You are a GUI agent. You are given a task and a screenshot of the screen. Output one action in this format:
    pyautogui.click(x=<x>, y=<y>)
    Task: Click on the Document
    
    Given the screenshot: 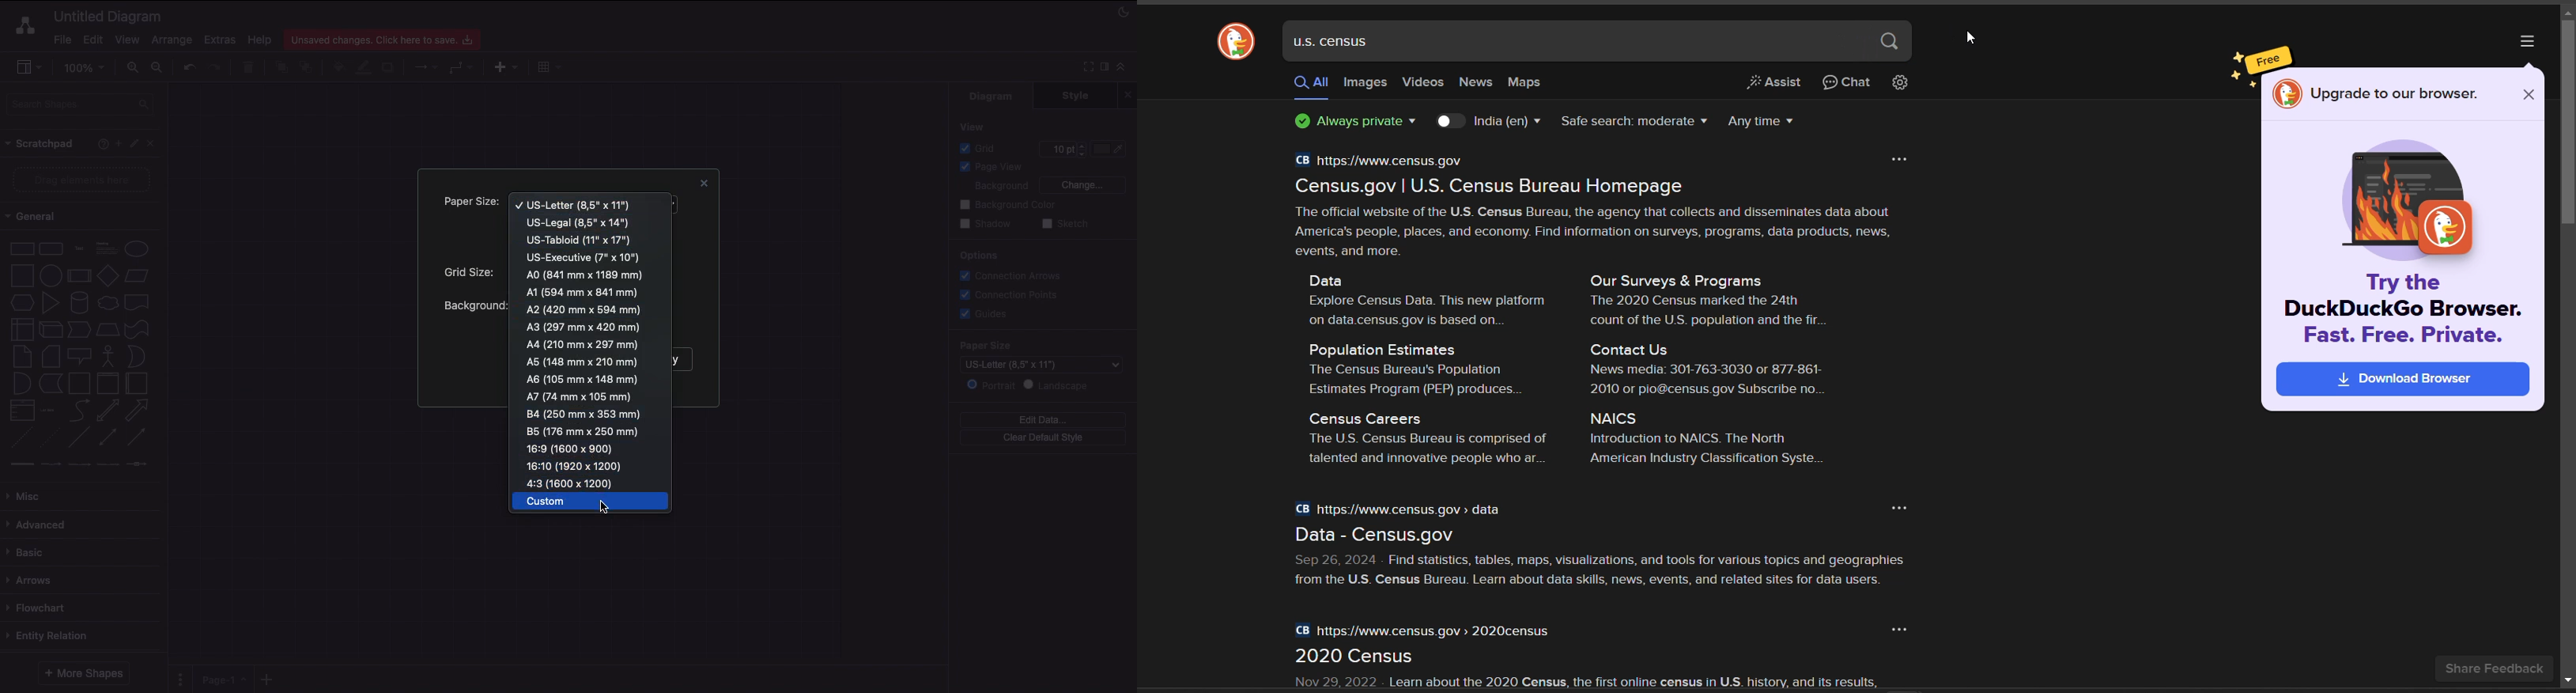 What is the action you would take?
    pyautogui.click(x=138, y=302)
    